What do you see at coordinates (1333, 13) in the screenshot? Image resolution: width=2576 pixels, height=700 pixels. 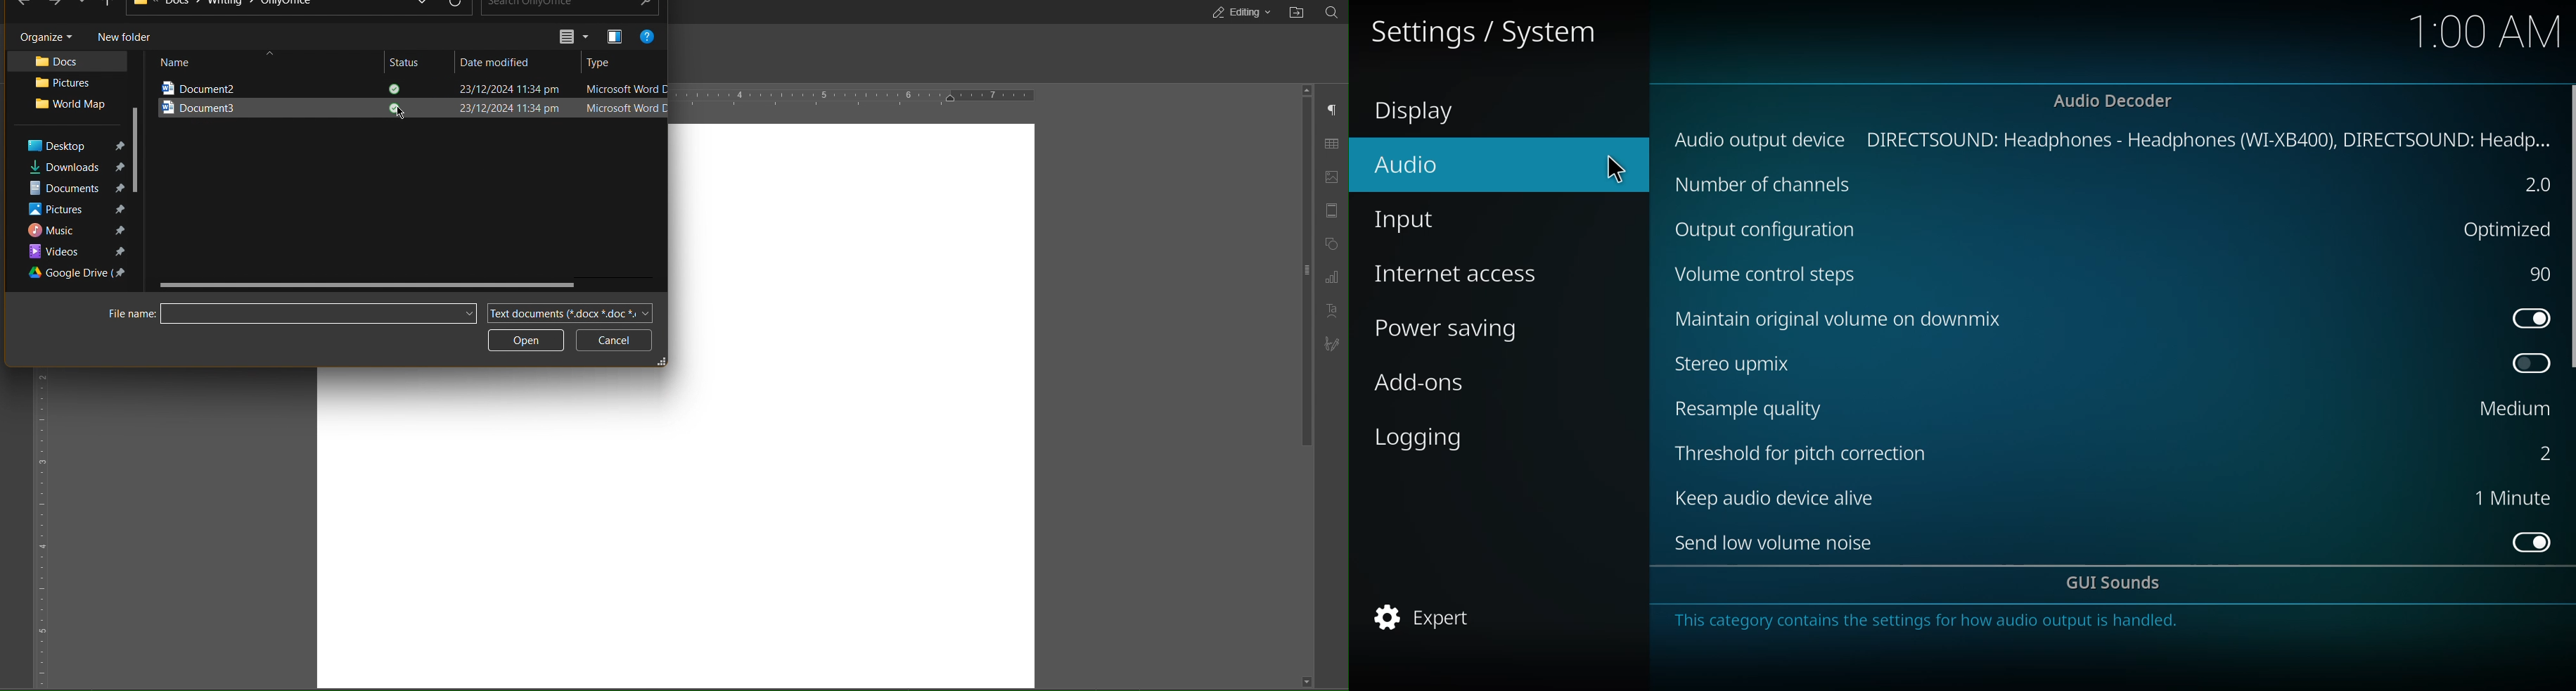 I see `Search` at bounding box center [1333, 13].